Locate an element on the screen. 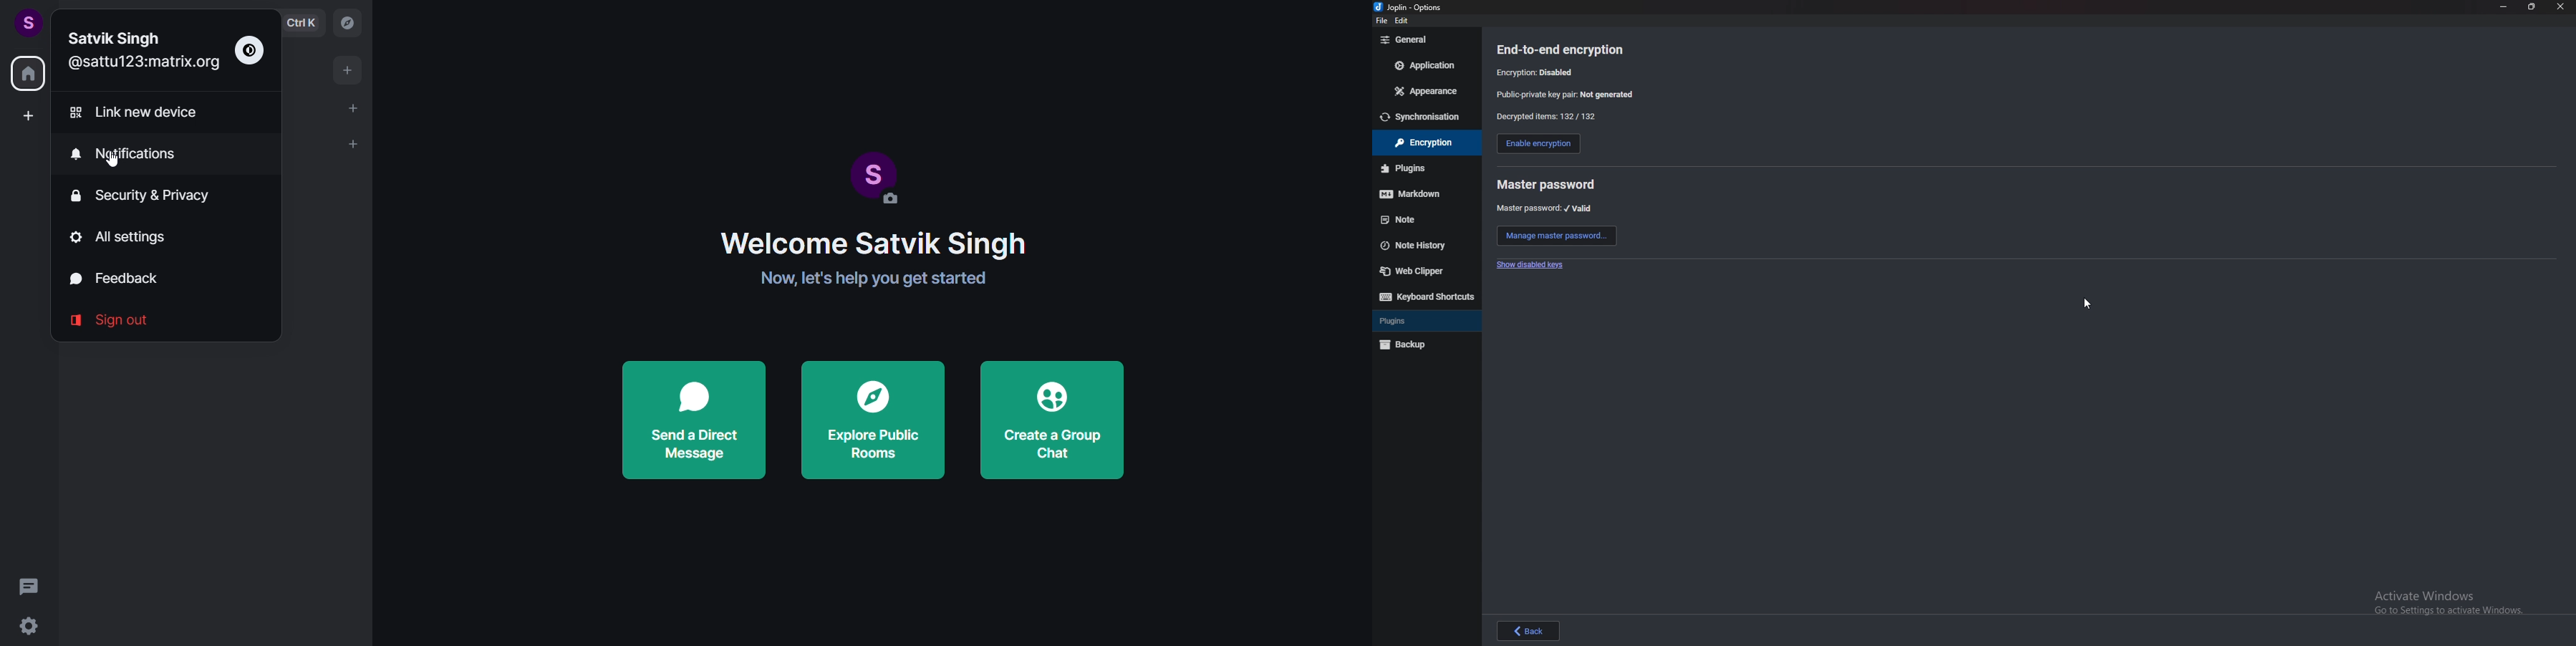 Image resolution: width=2576 pixels, height=672 pixels. feedback is located at coordinates (117, 281).